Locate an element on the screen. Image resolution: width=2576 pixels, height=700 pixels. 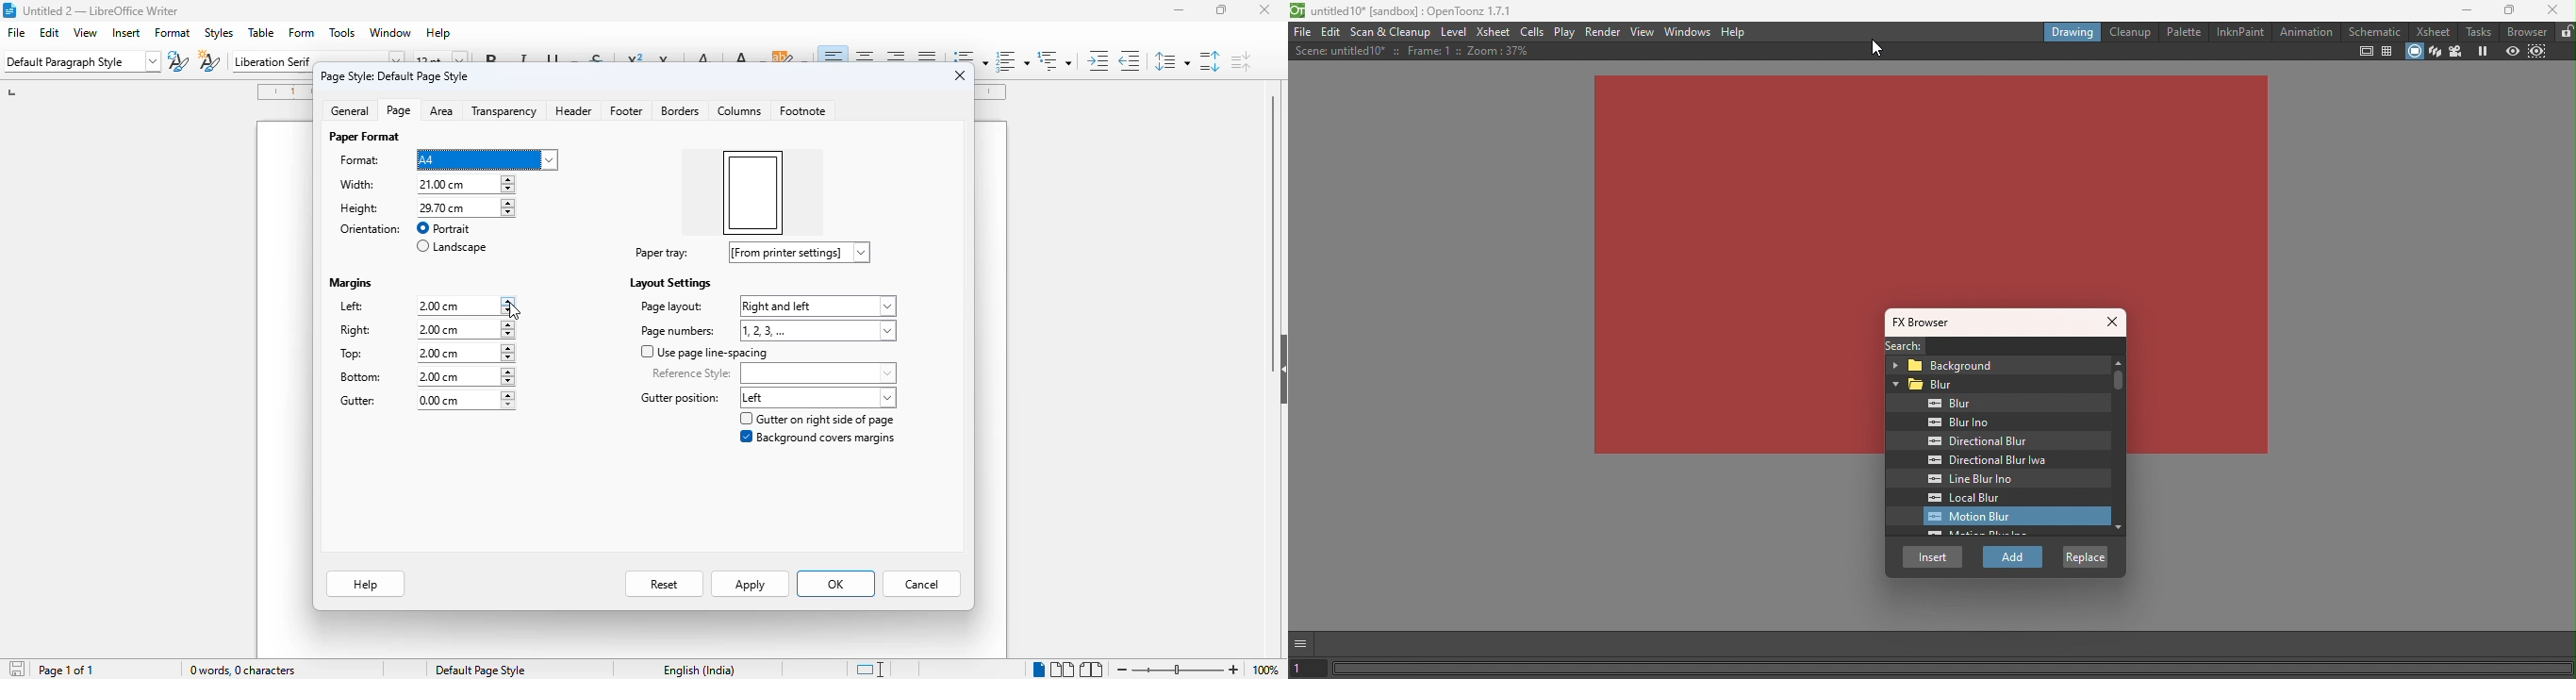
styles is located at coordinates (220, 33).